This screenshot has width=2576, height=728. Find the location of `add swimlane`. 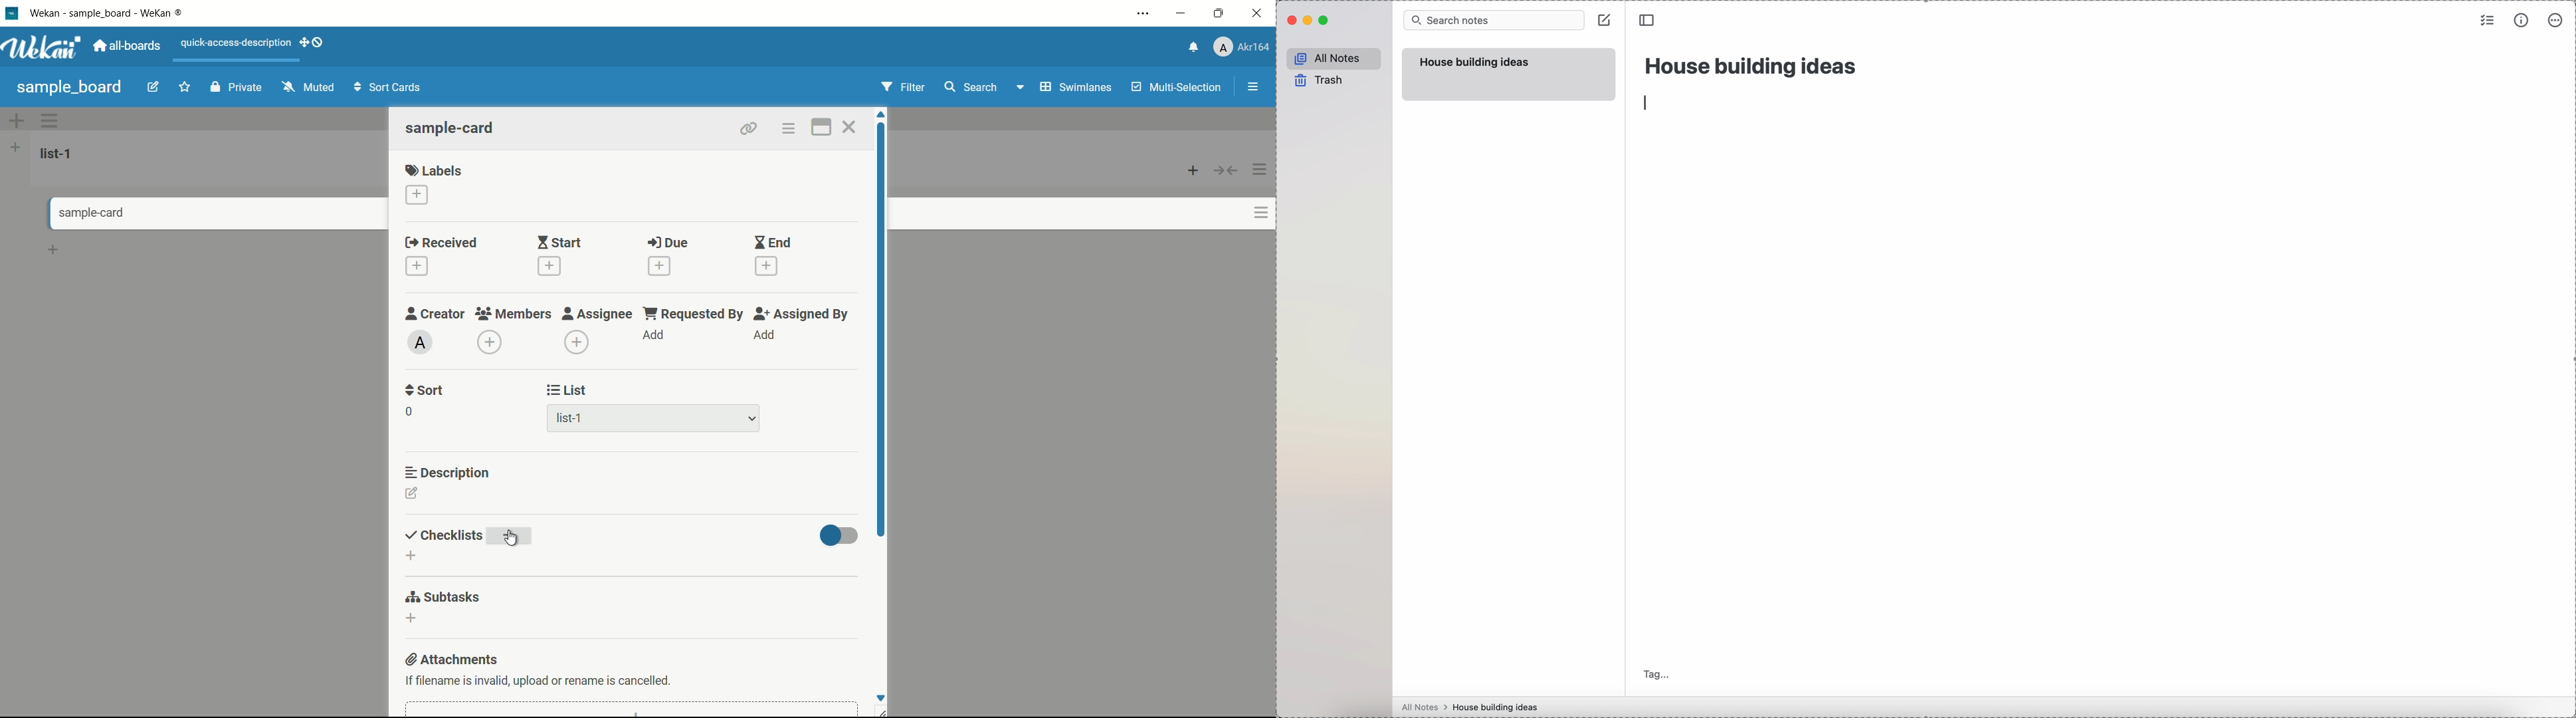

add swimlane is located at coordinates (15, 120).